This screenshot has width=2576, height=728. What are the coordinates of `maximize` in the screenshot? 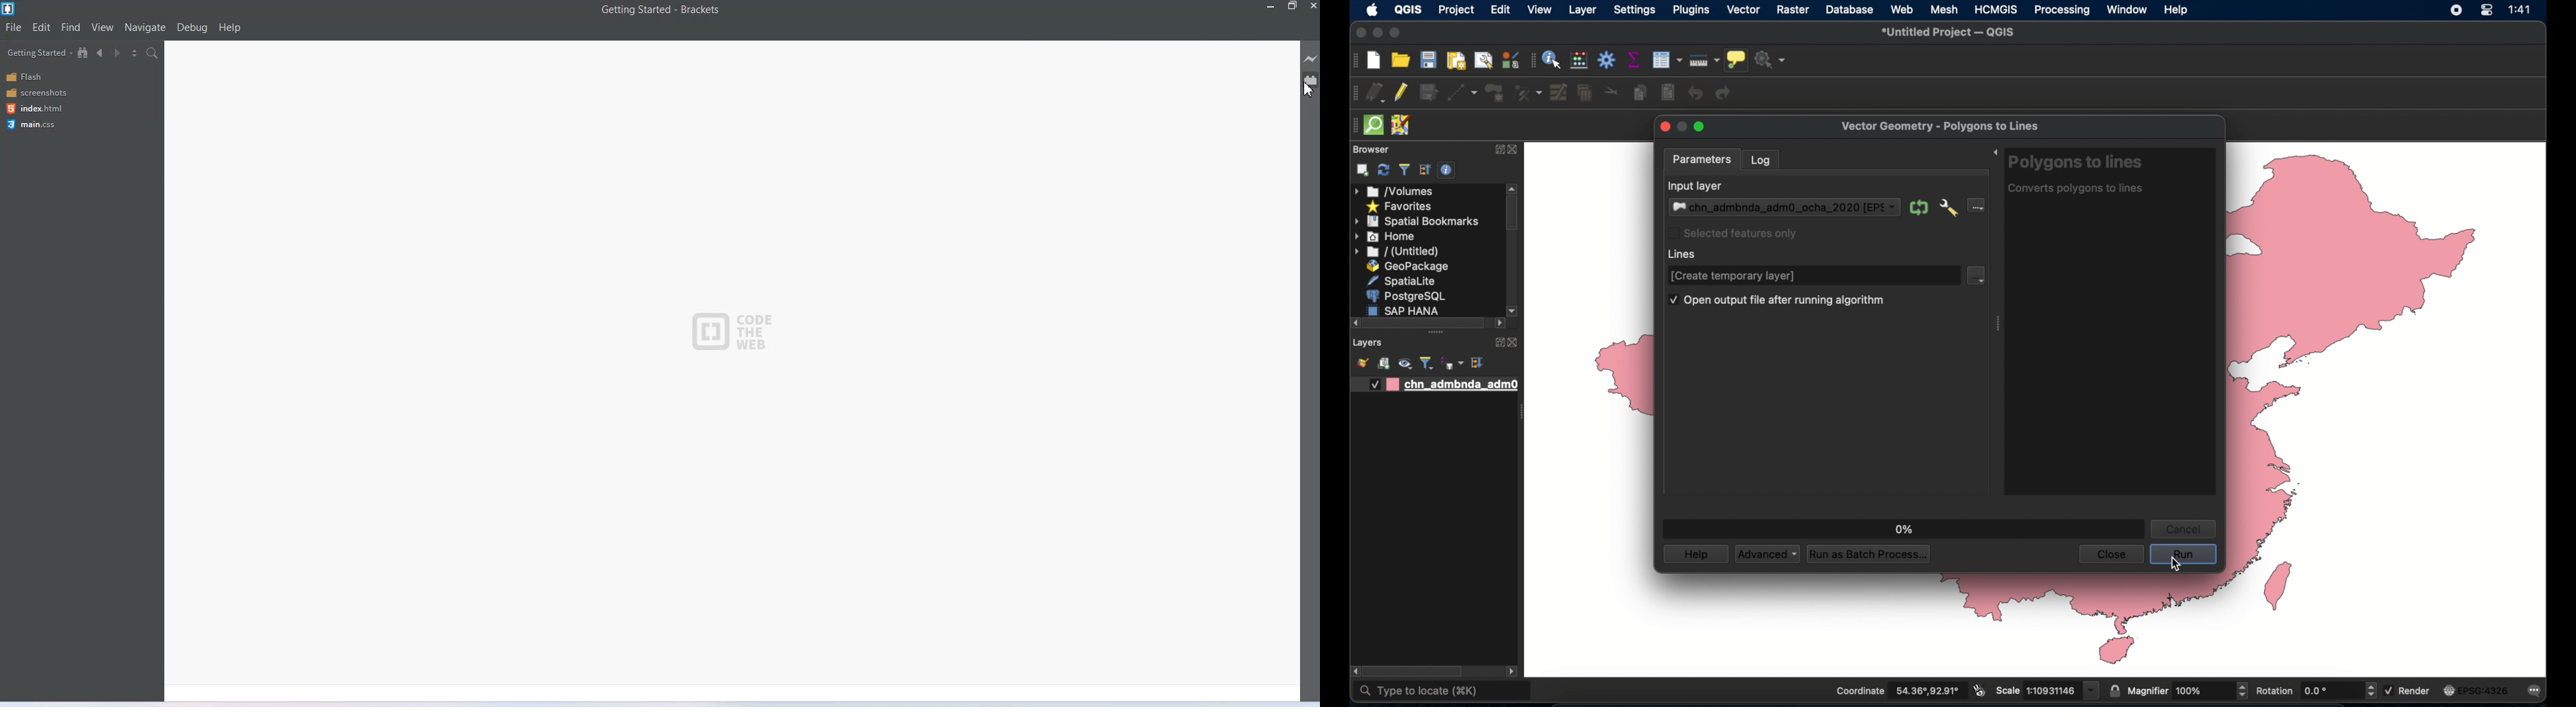 It's located at (1701, 126).